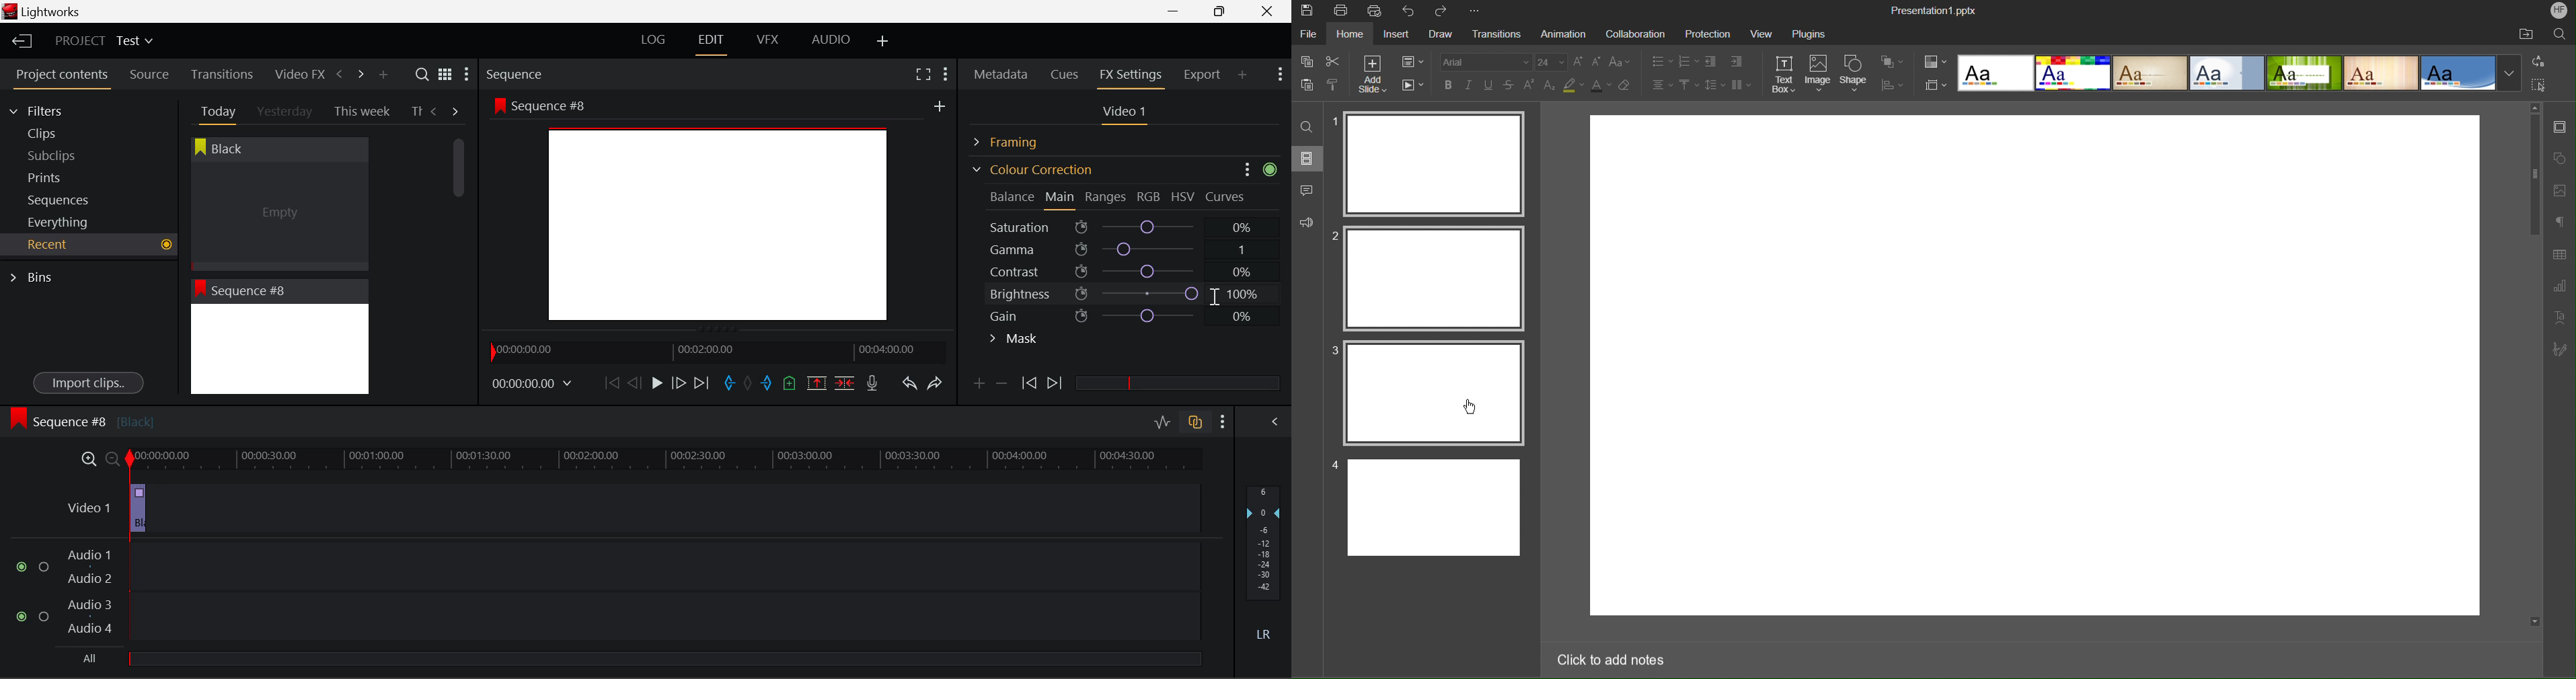 Image resolution: width=2576 pixels, height=700 pixels. What do you see at coordinates (48, 109) in the screenshot?
I see `Filters` at bounding box center [48, 109].